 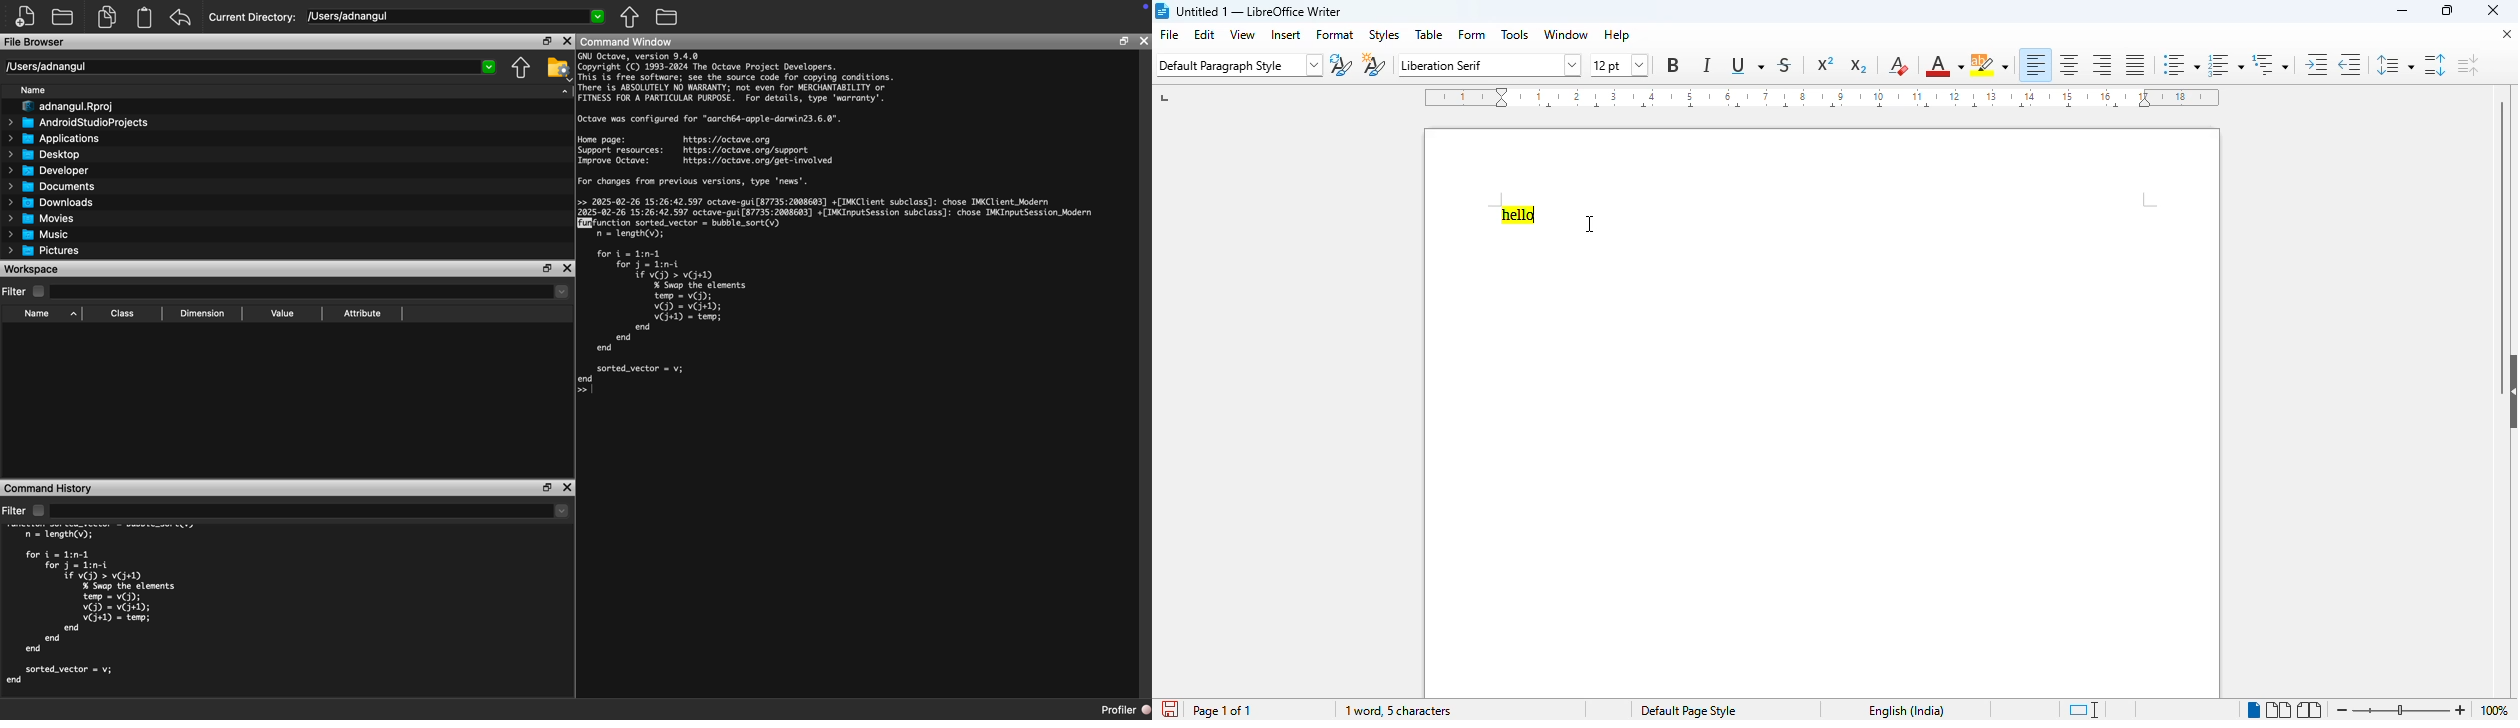 I want to click on 12 pt, so click(x=1609, y=66).